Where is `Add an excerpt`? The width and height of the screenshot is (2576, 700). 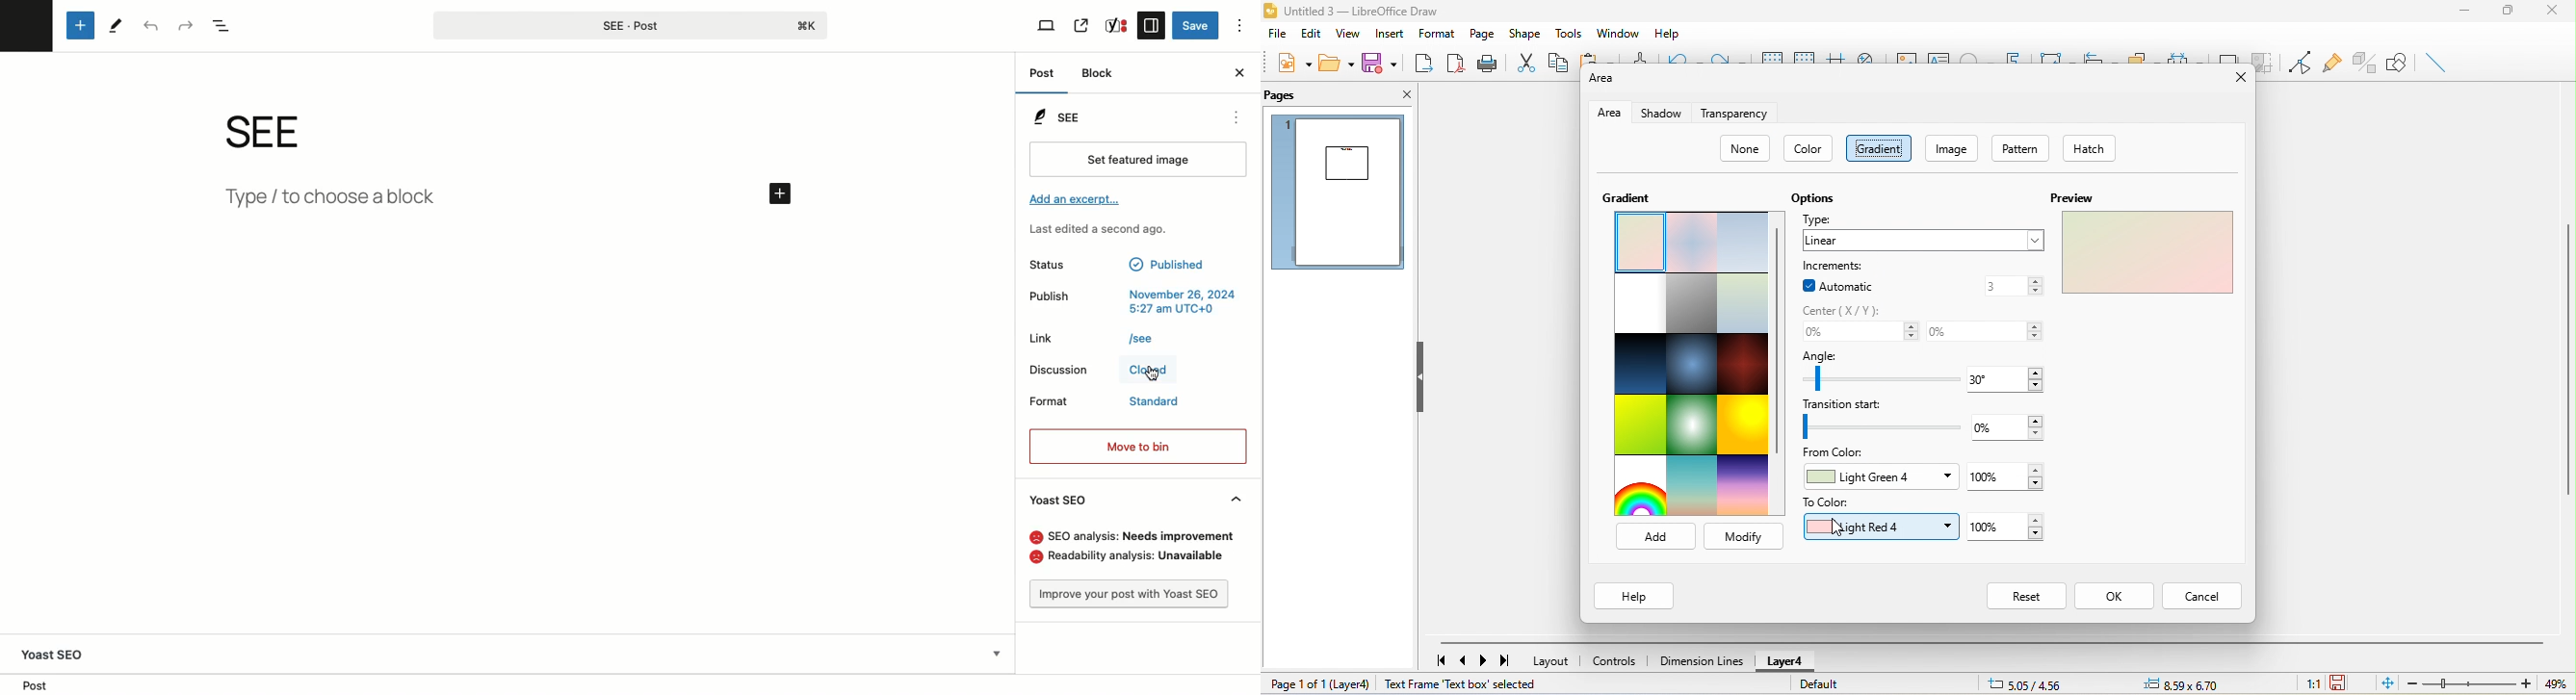
Add an excerpt is located at coordinates (1078, 200).